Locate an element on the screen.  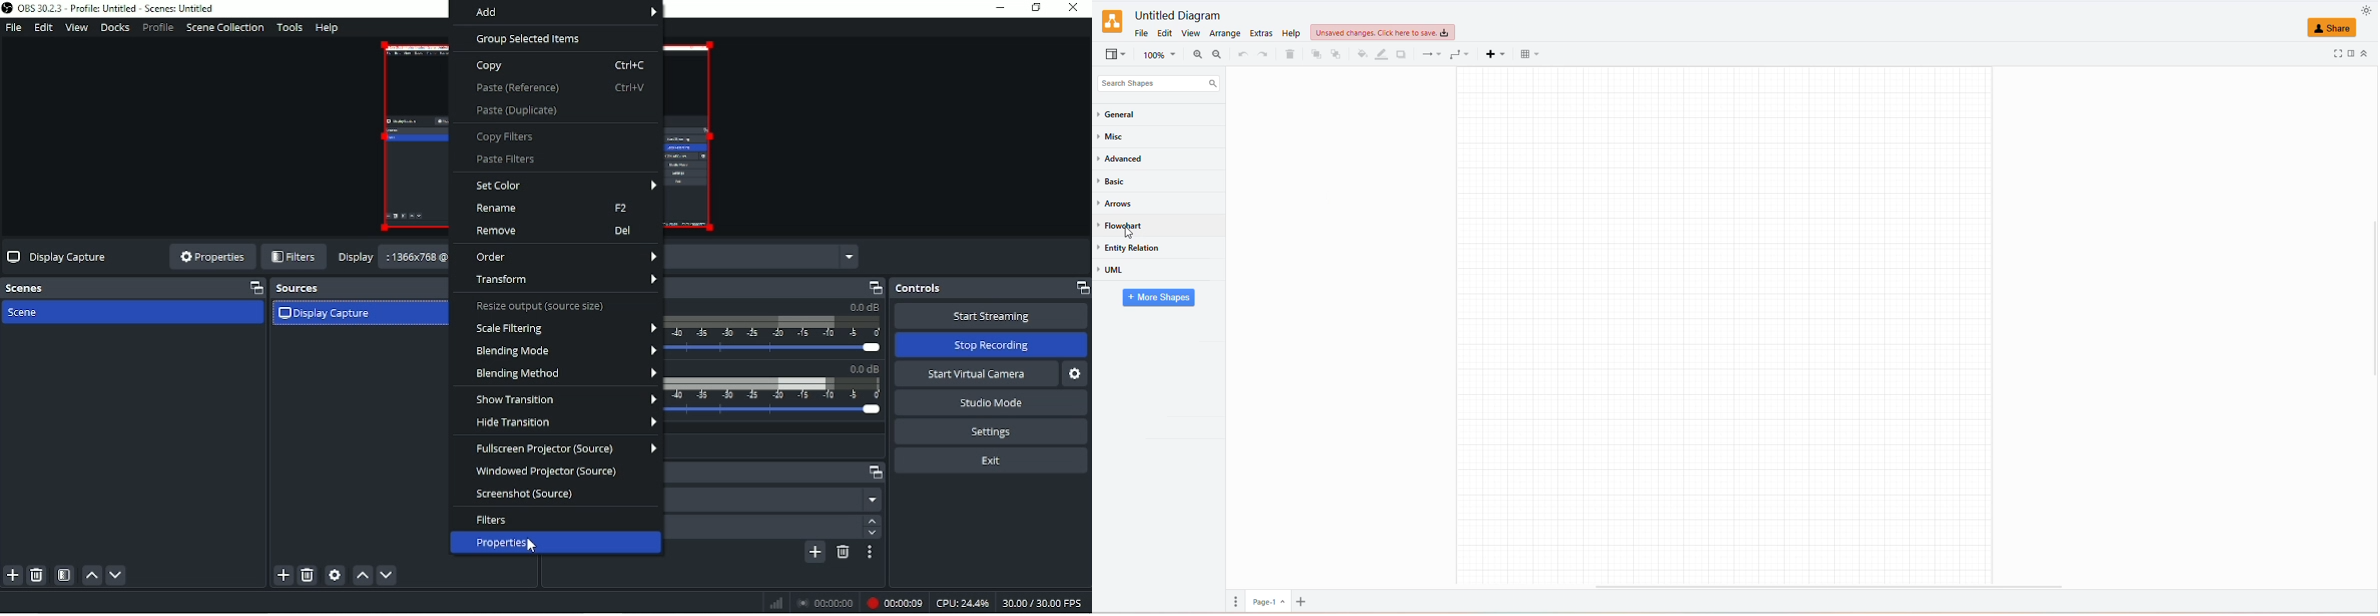
Controls is located at coordinates (990, 288).